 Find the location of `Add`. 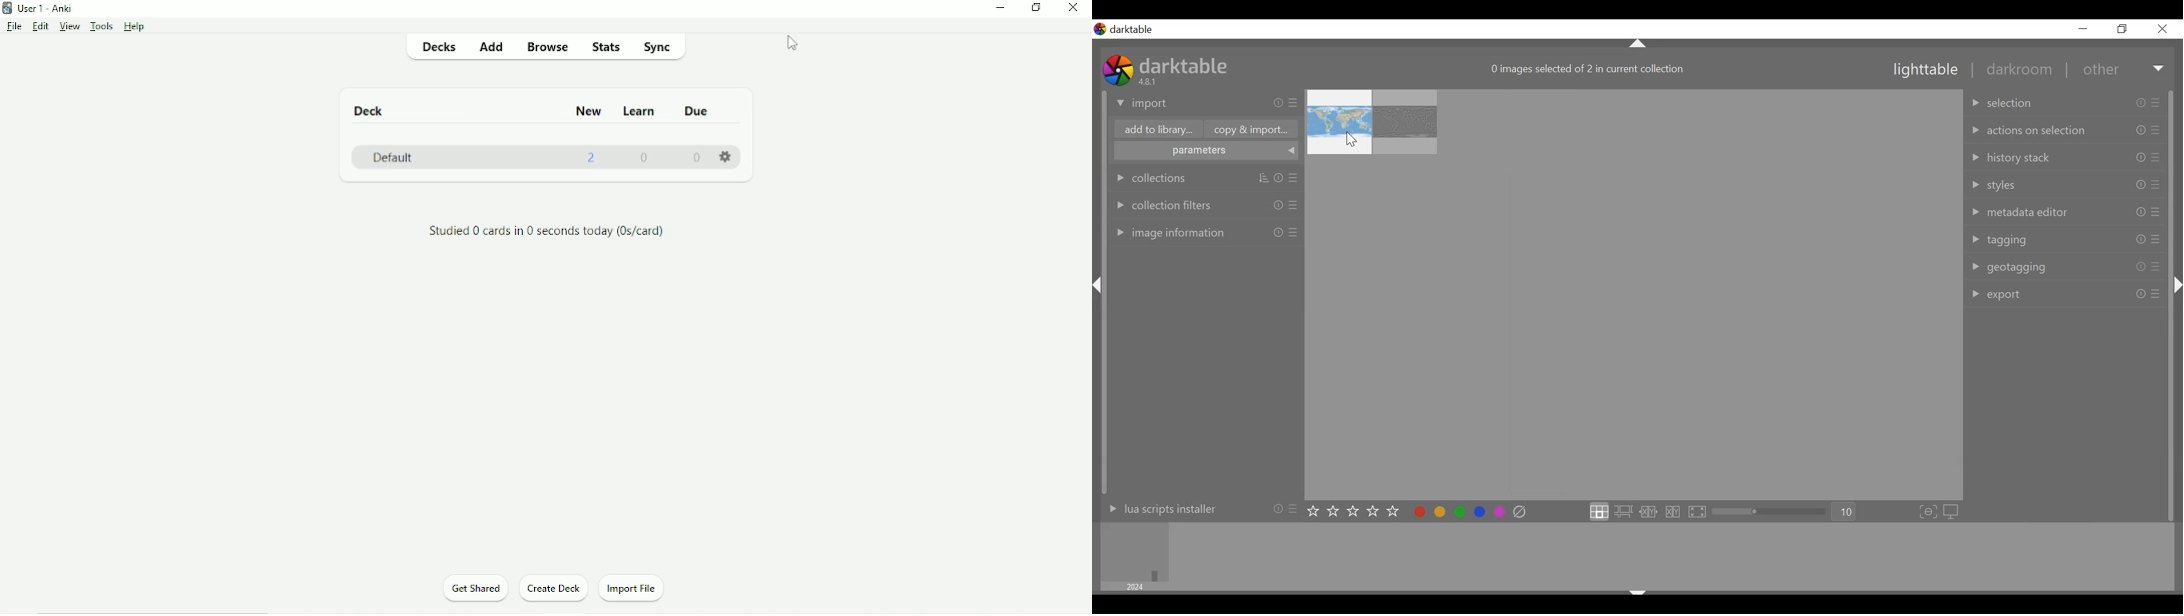

Add is located at coordinates (494, 47).